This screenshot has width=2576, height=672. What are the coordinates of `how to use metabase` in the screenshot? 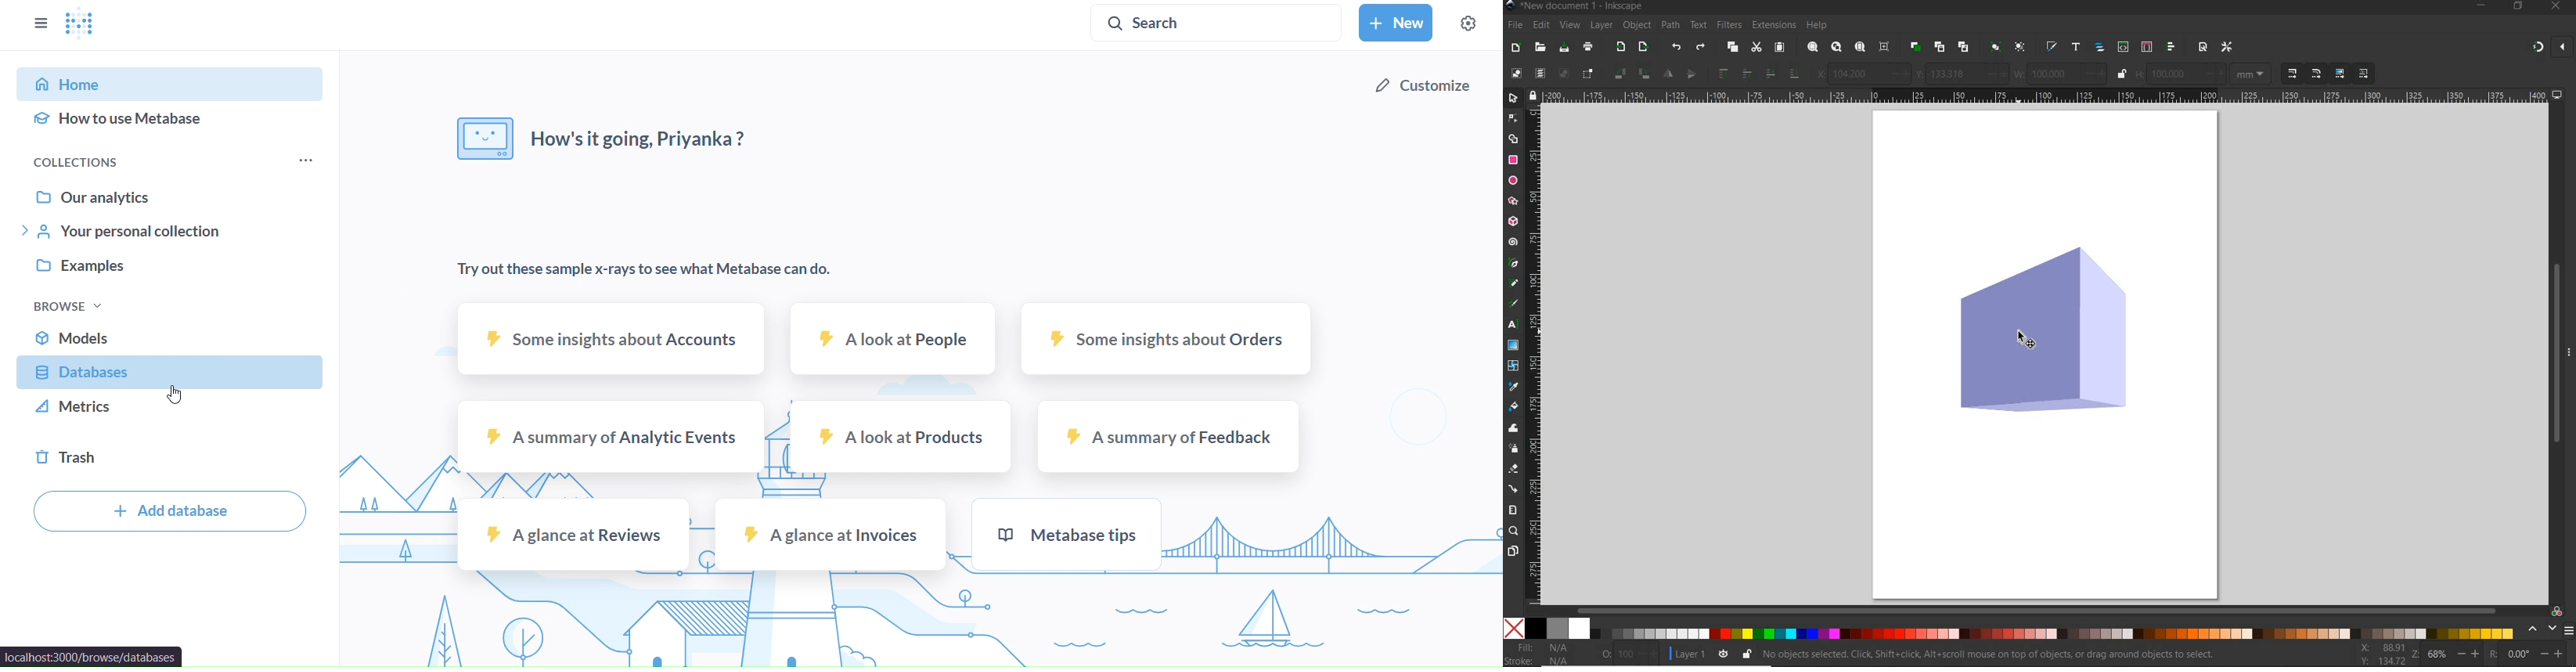 It's located at (171, 117).